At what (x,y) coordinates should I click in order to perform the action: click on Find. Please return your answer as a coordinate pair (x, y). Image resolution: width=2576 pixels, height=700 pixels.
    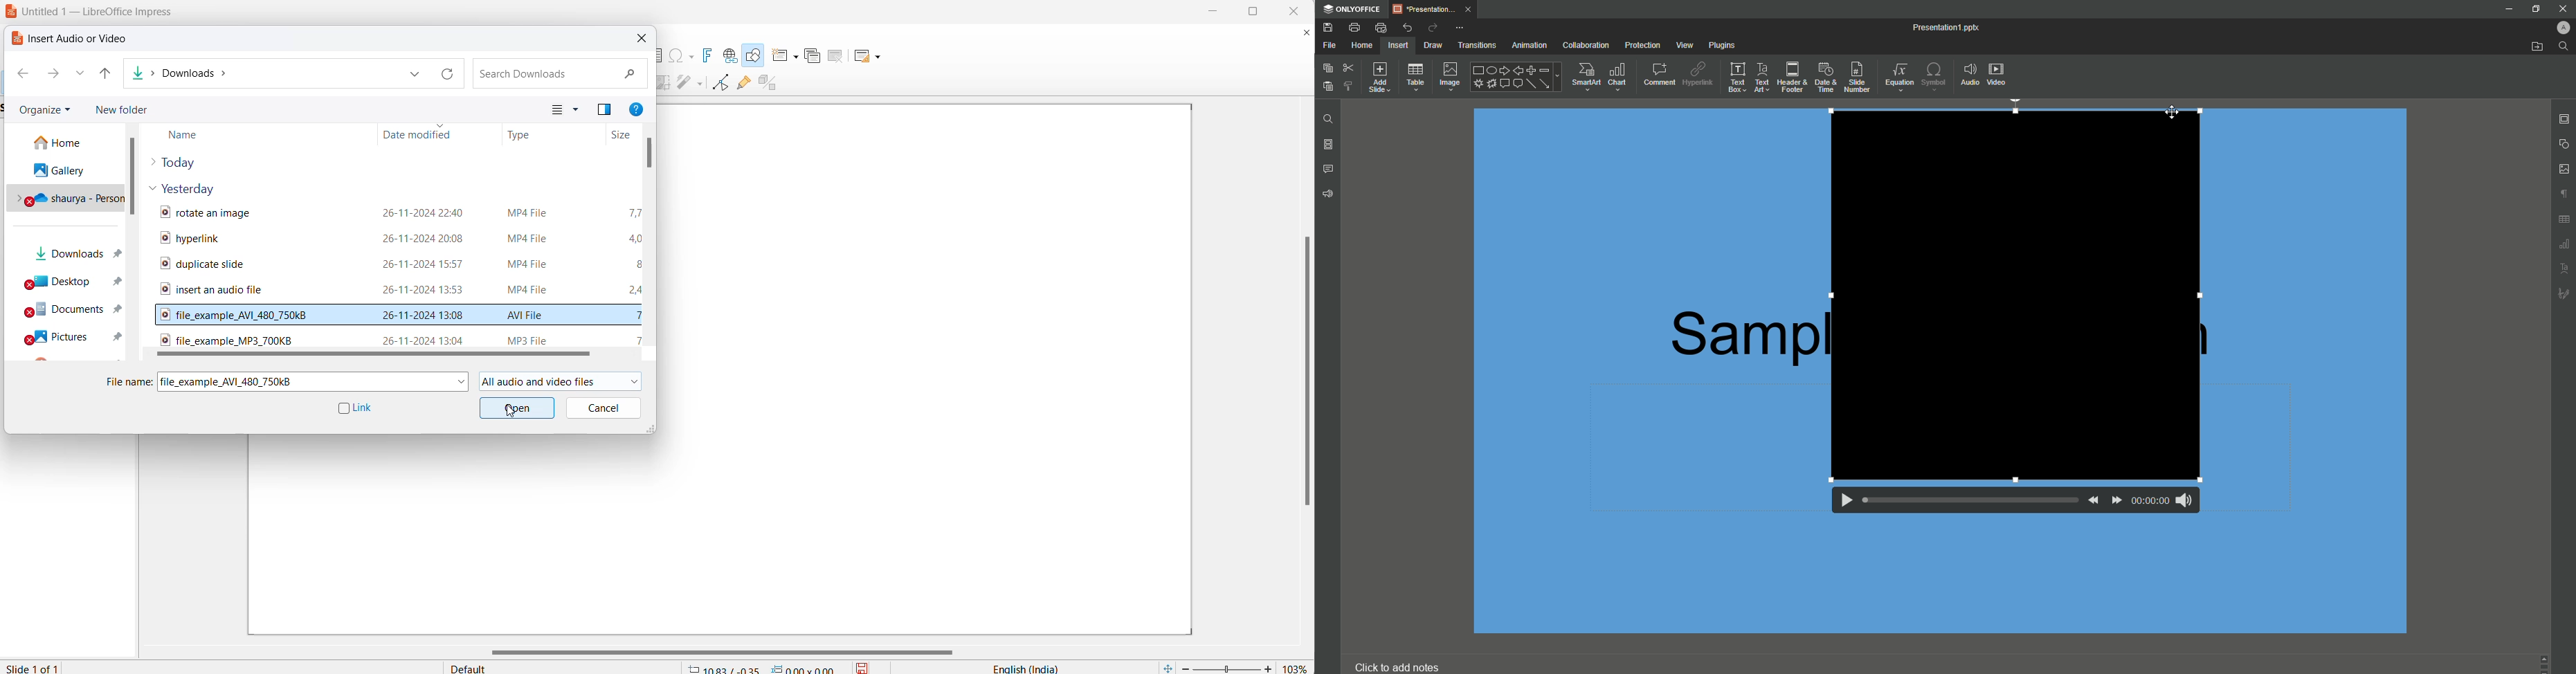
    Looking at the image, I should click on (2562, 46).